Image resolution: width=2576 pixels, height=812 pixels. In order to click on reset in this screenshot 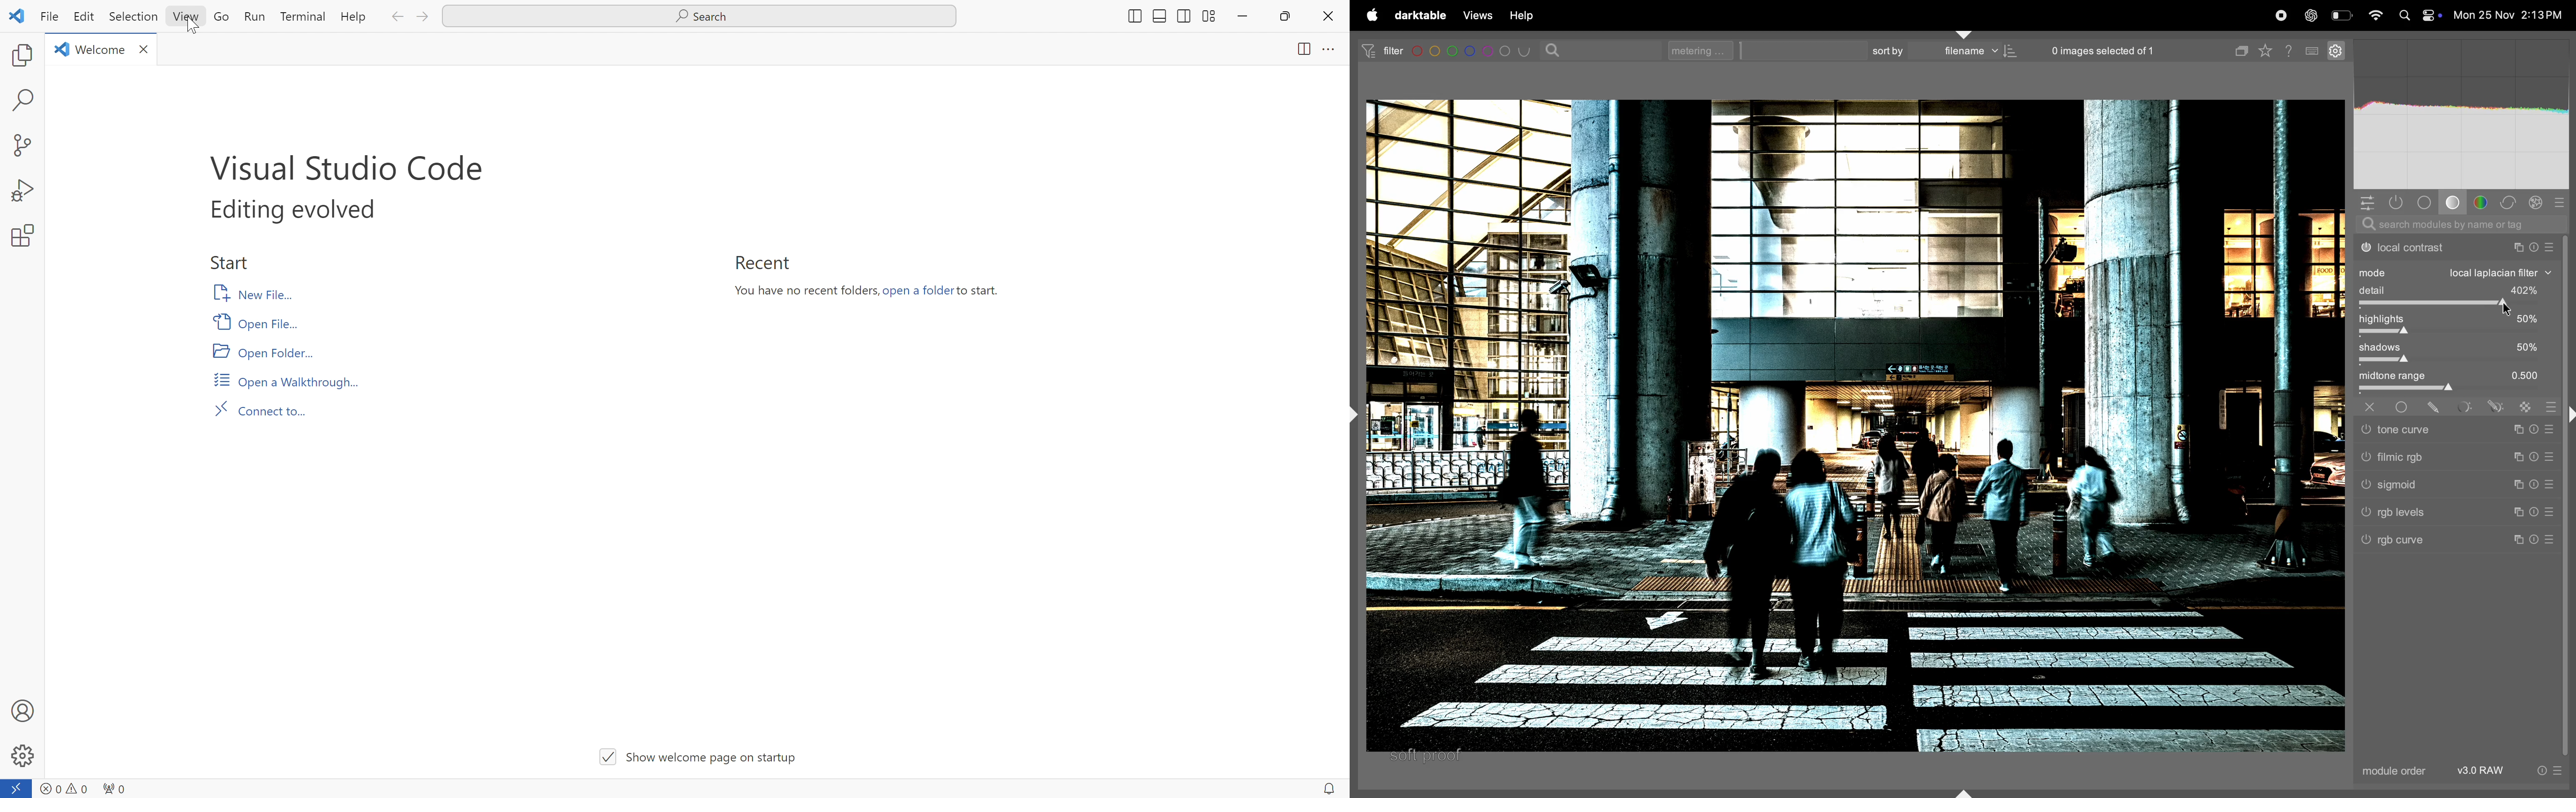, I will do `click(2535, 455)`.